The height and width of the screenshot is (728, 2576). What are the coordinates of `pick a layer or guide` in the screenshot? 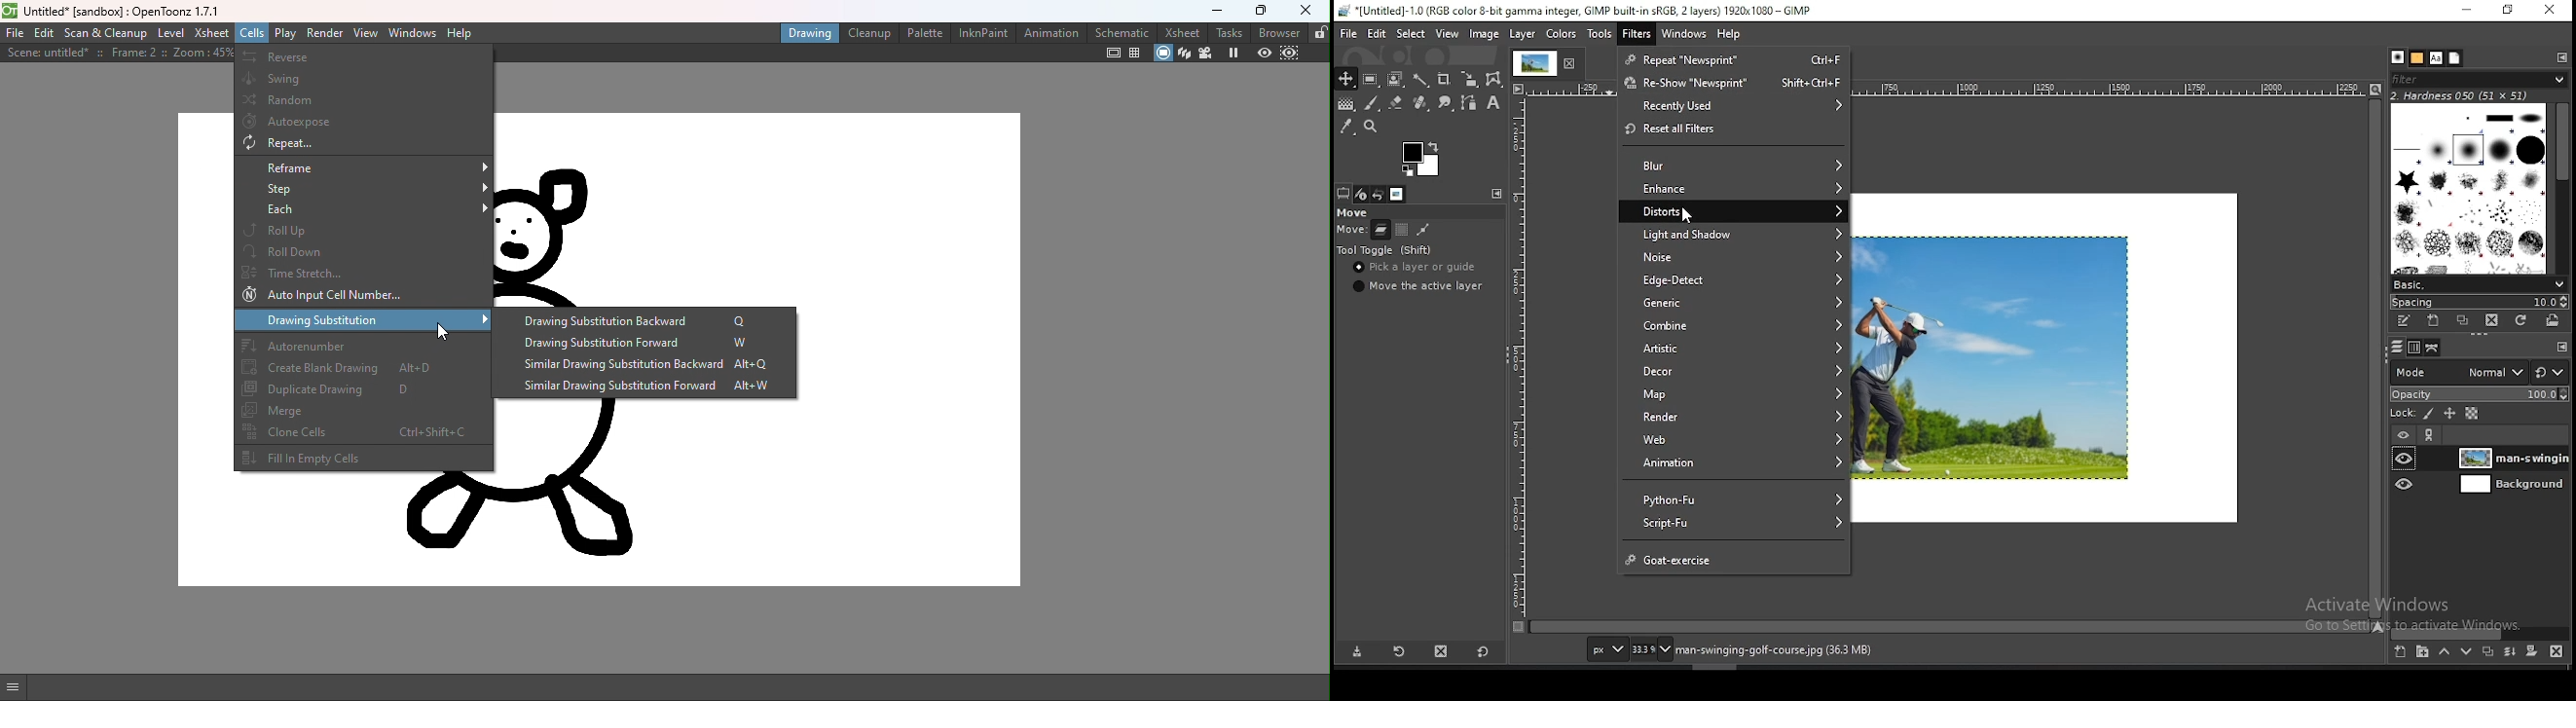 It's located at (1420, 269).